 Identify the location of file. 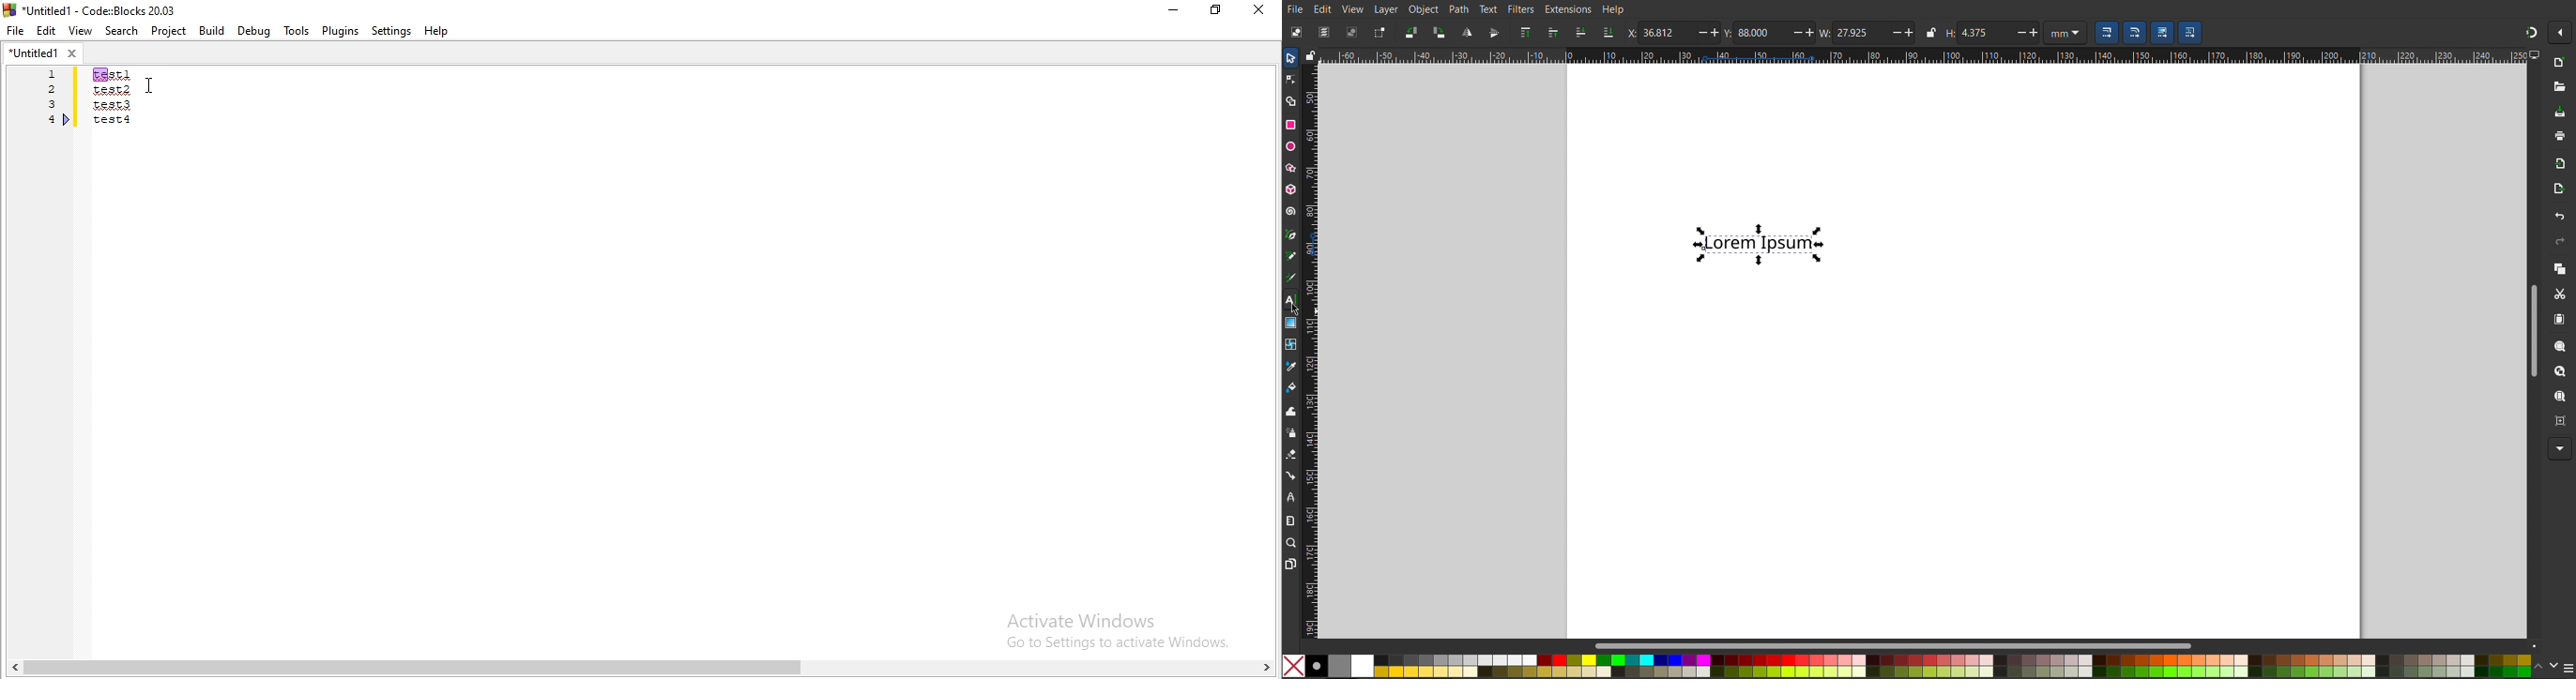
(15, 29).